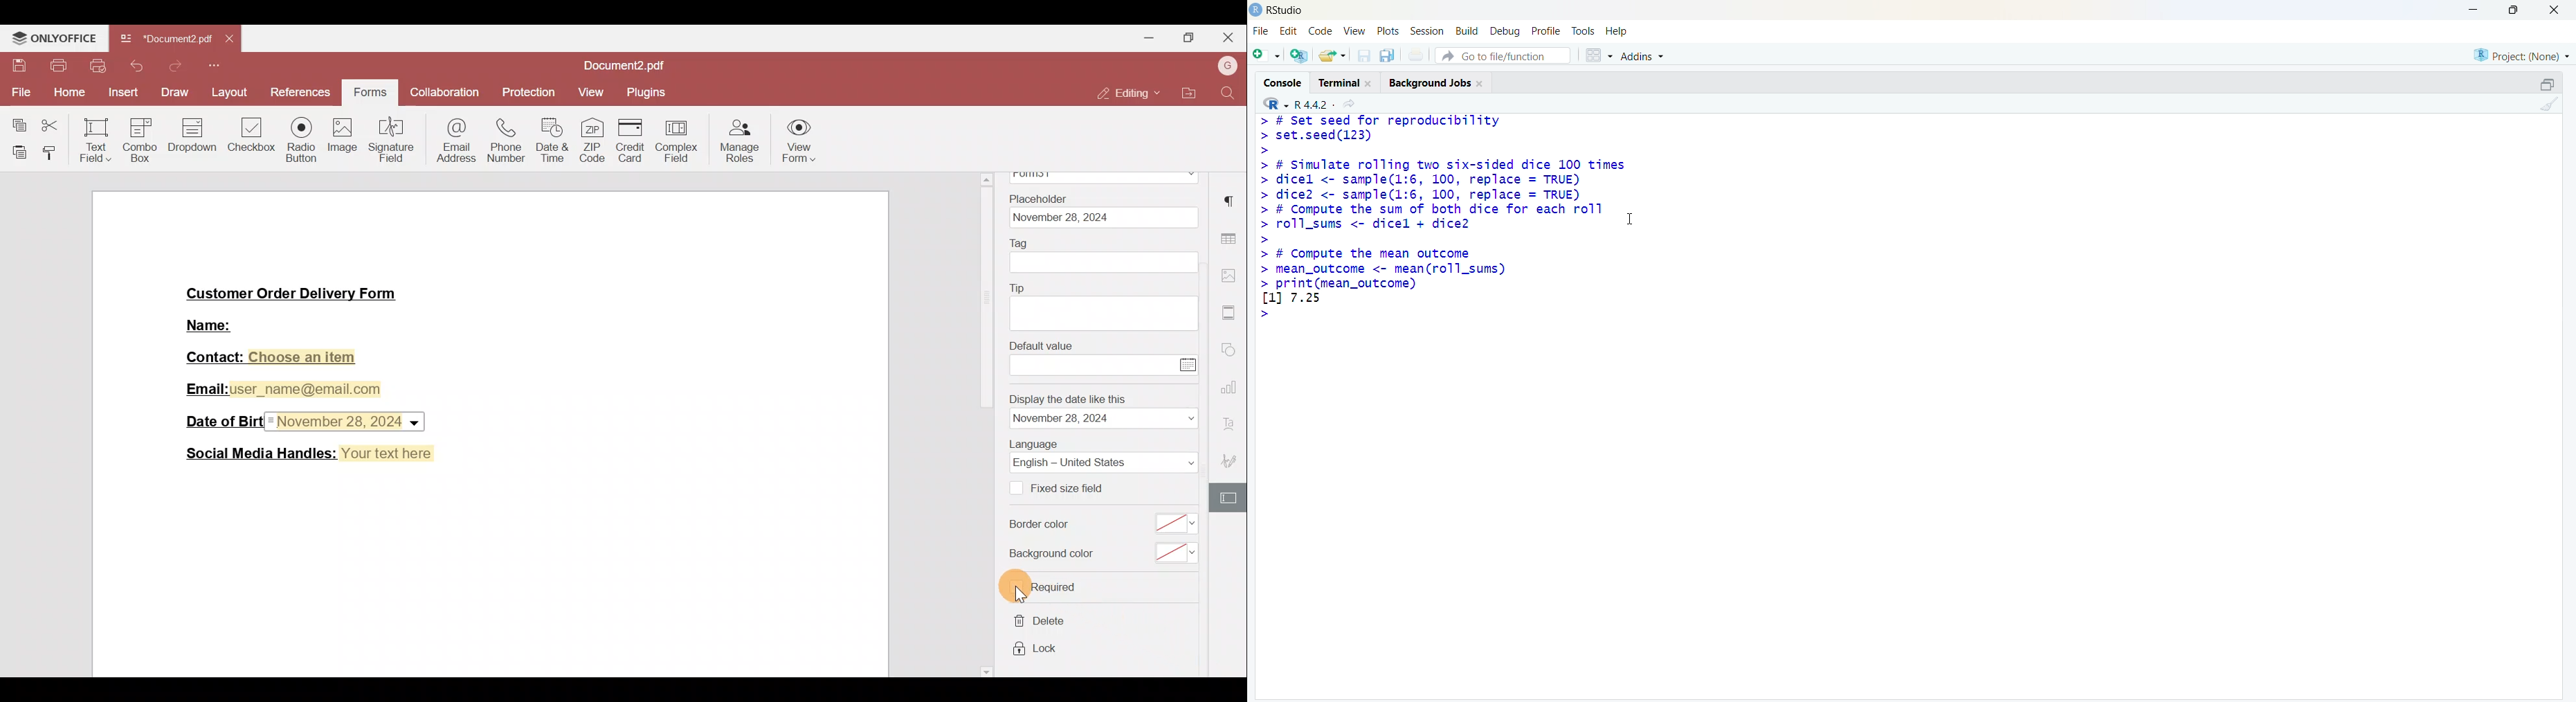  Describe the element at coordinates (1350, 105) in the screenshot. I see `share icon ` at that location.